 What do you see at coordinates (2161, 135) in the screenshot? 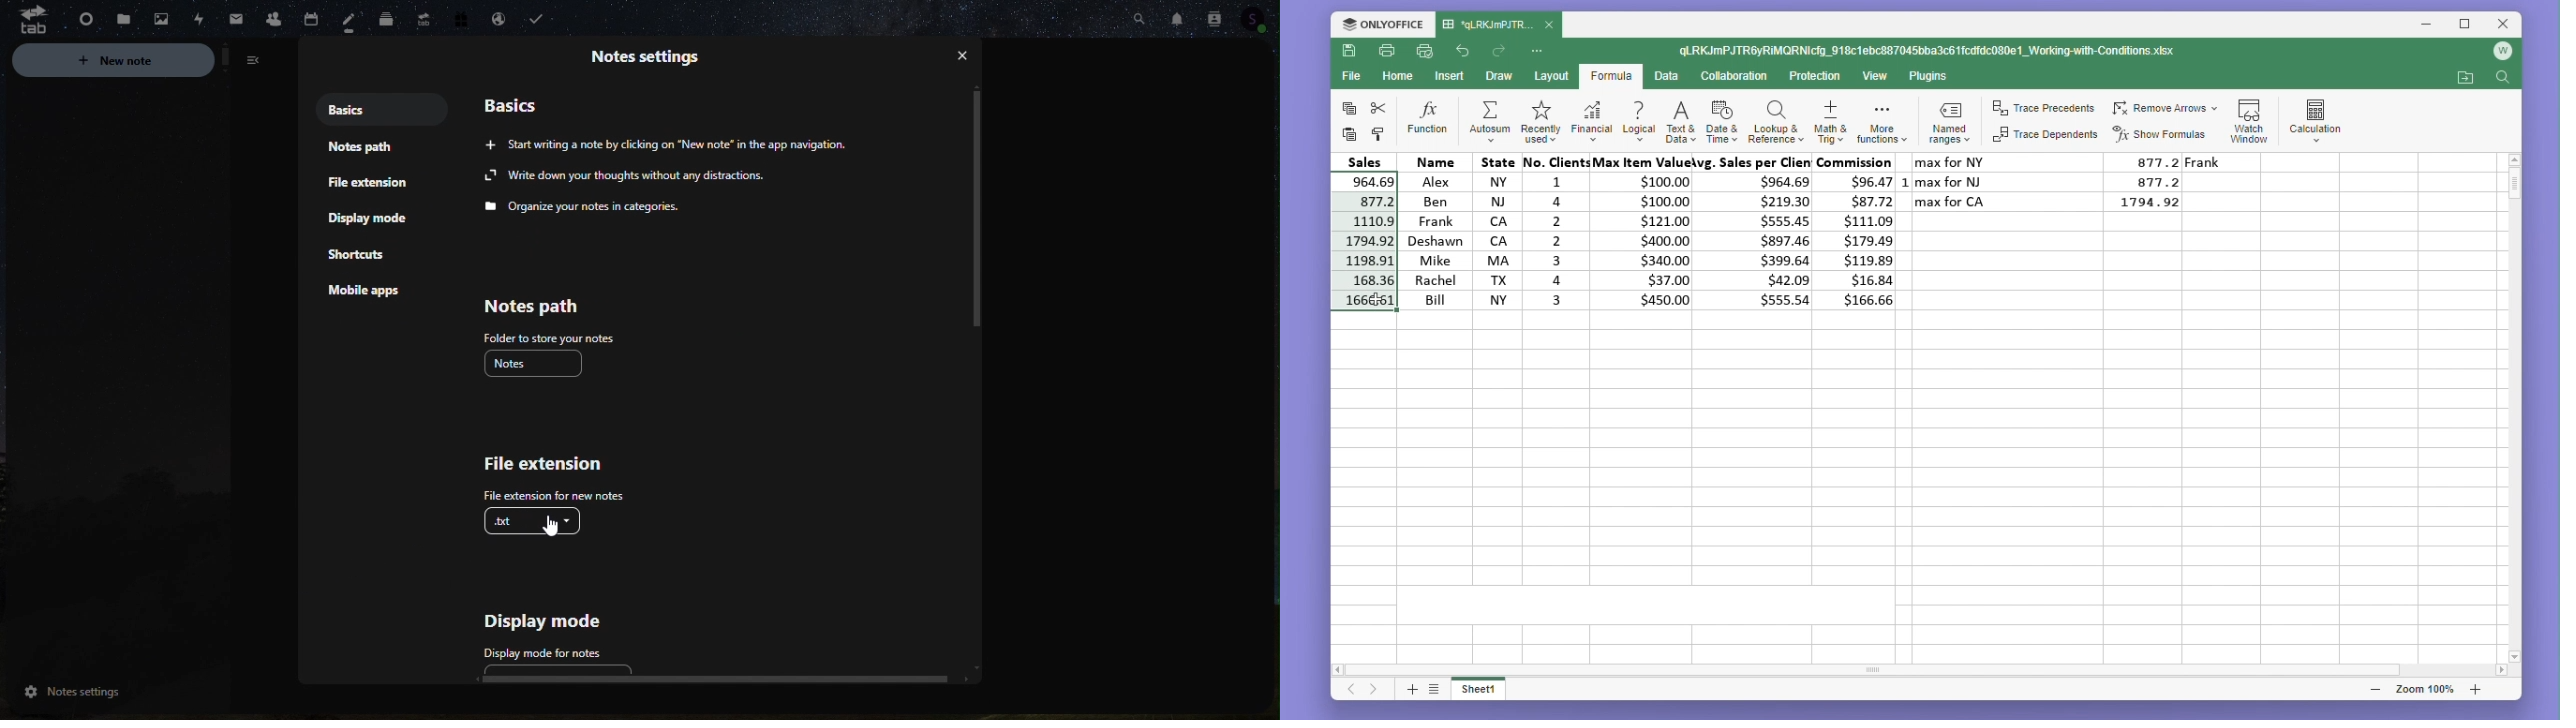
I see `Show formulas` at bounding box center [2161, 135].